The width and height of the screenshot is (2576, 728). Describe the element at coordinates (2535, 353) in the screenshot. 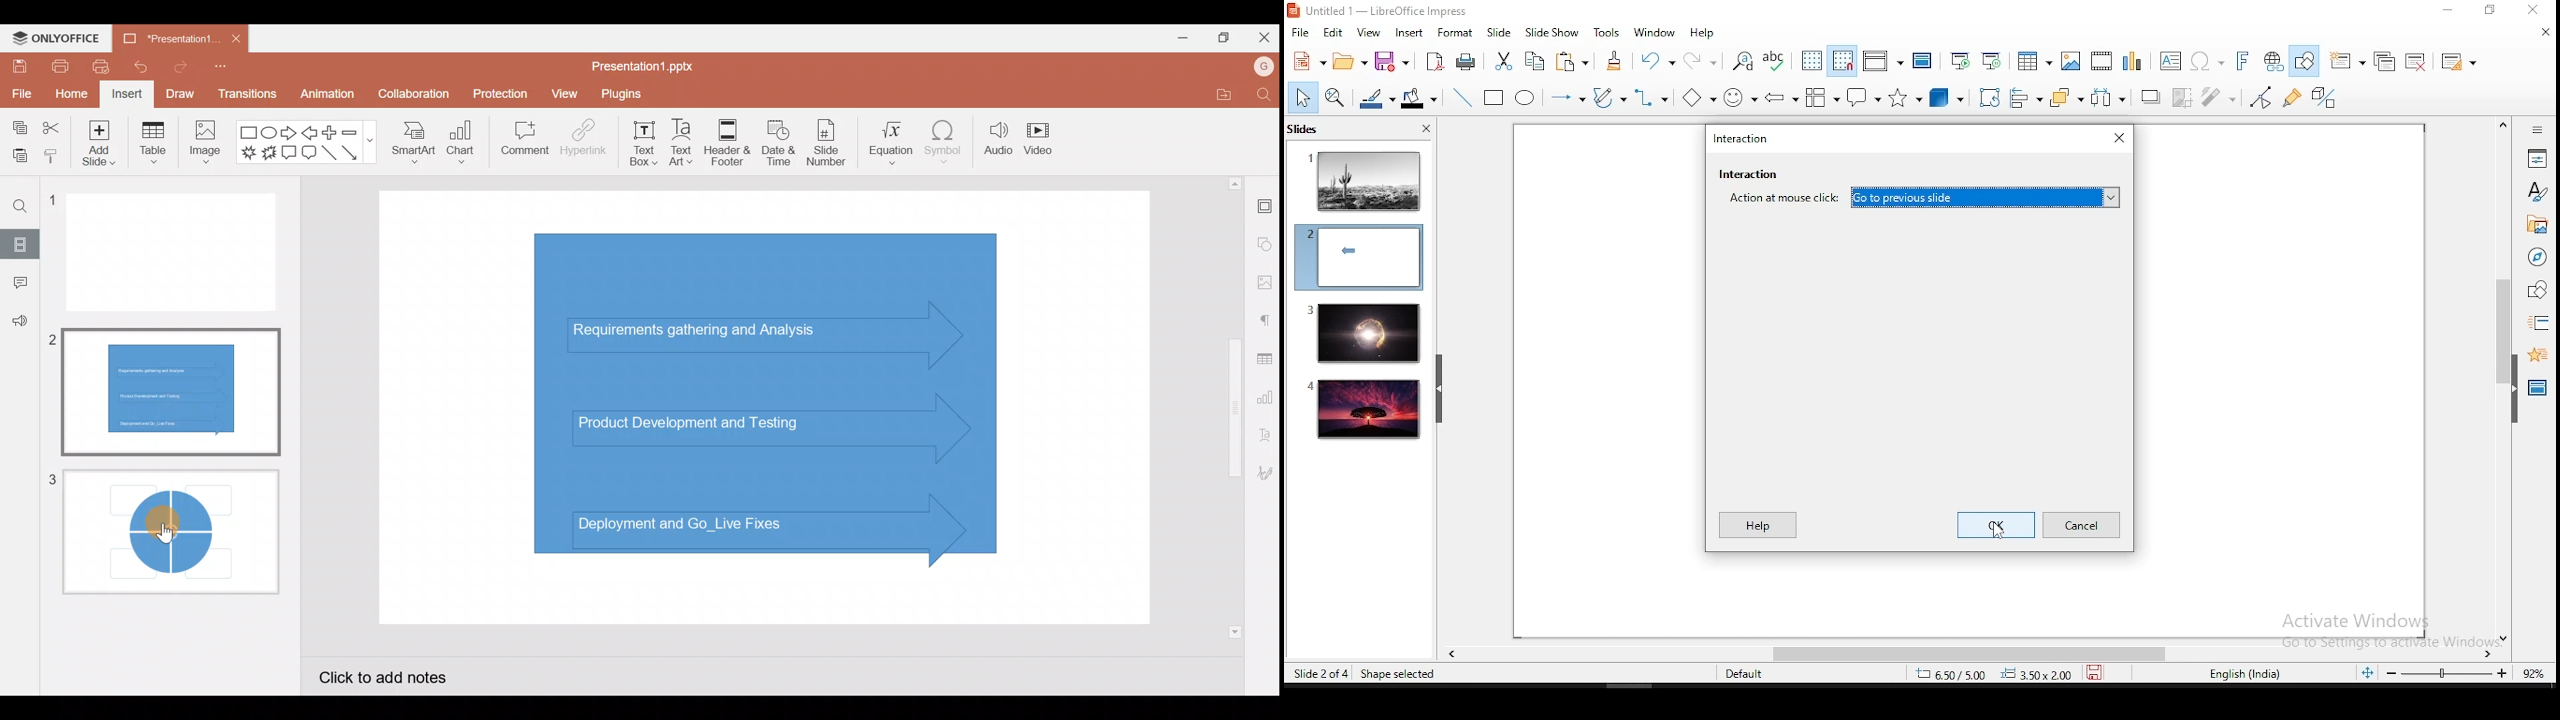

I see `animation` at that location.